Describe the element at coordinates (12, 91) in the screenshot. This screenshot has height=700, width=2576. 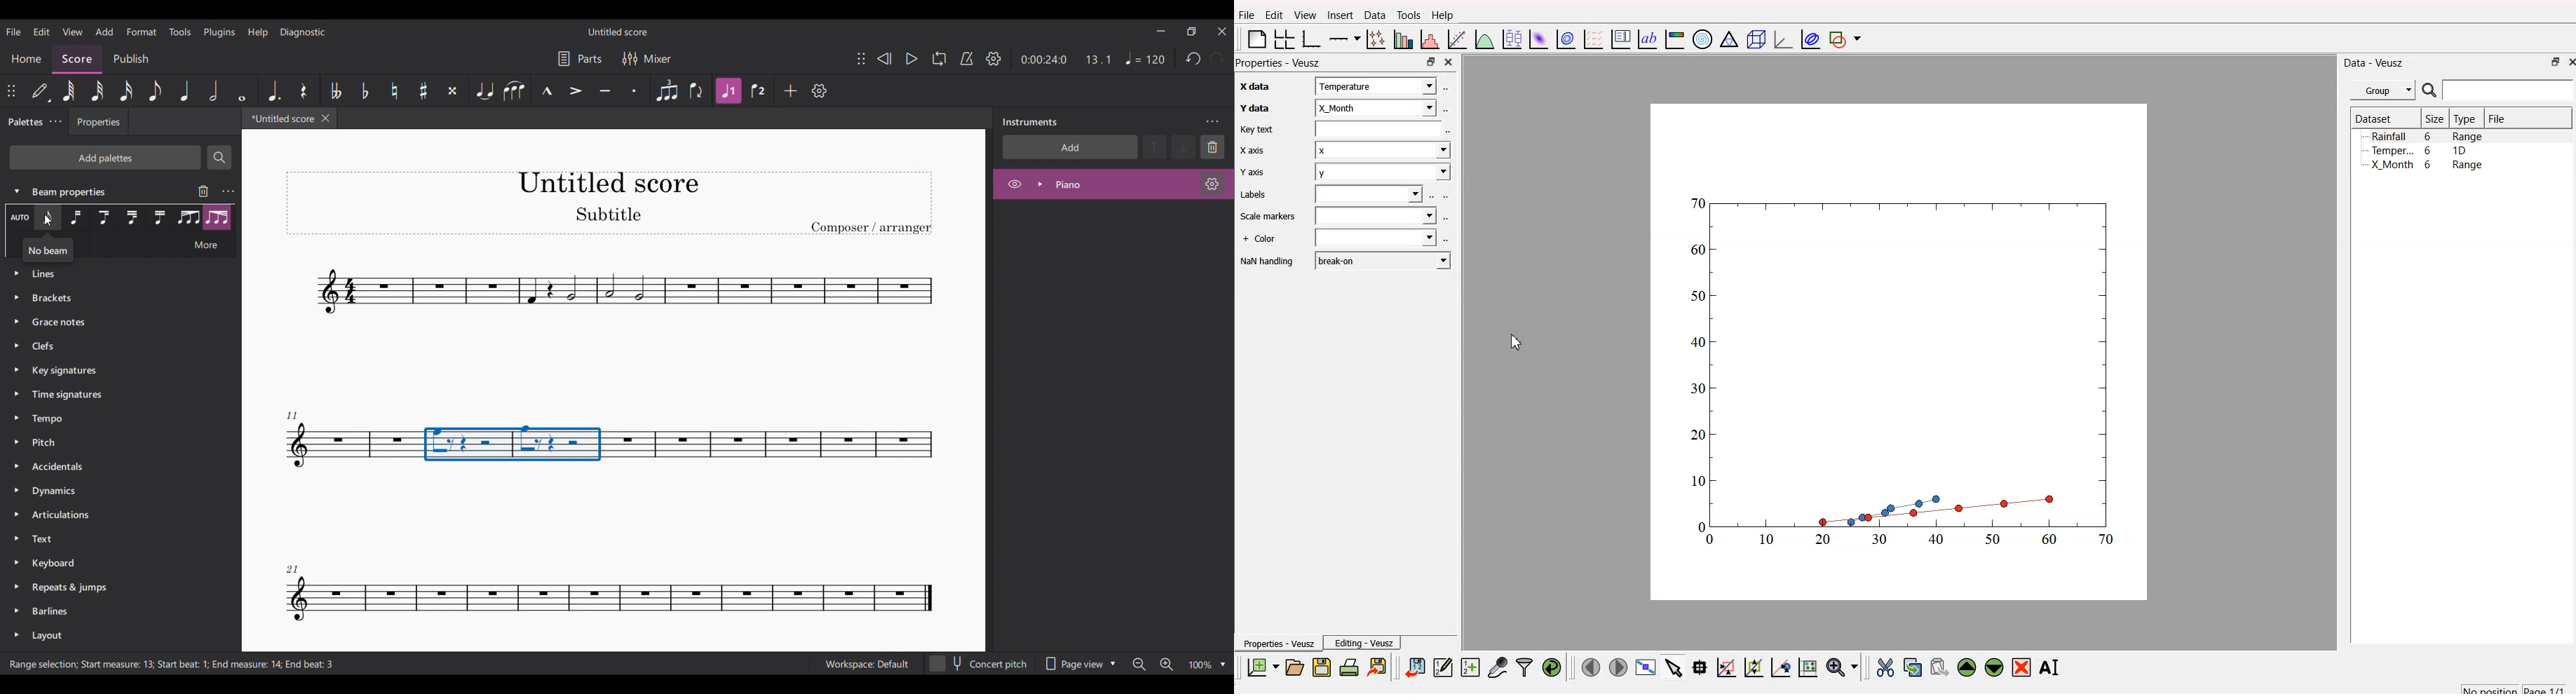
I see `Change position of toolbar` at that location.